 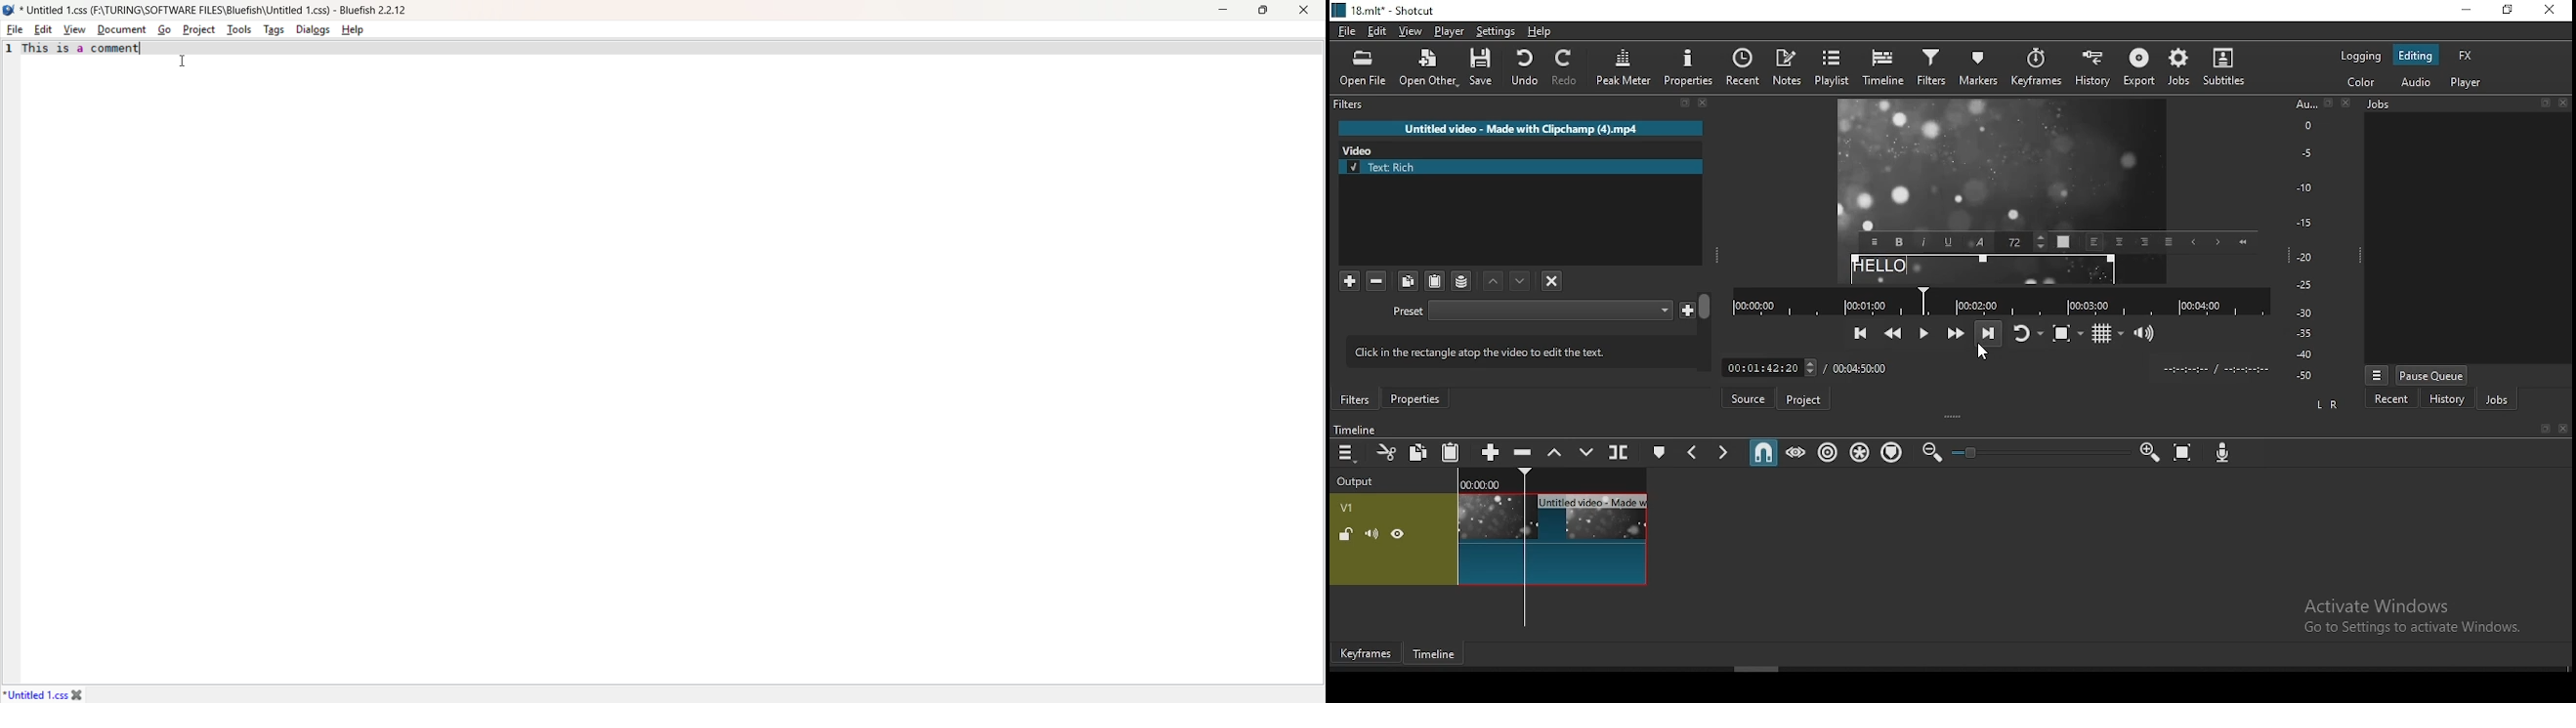 I want to click on add filter, so click(x=1349, y=281).